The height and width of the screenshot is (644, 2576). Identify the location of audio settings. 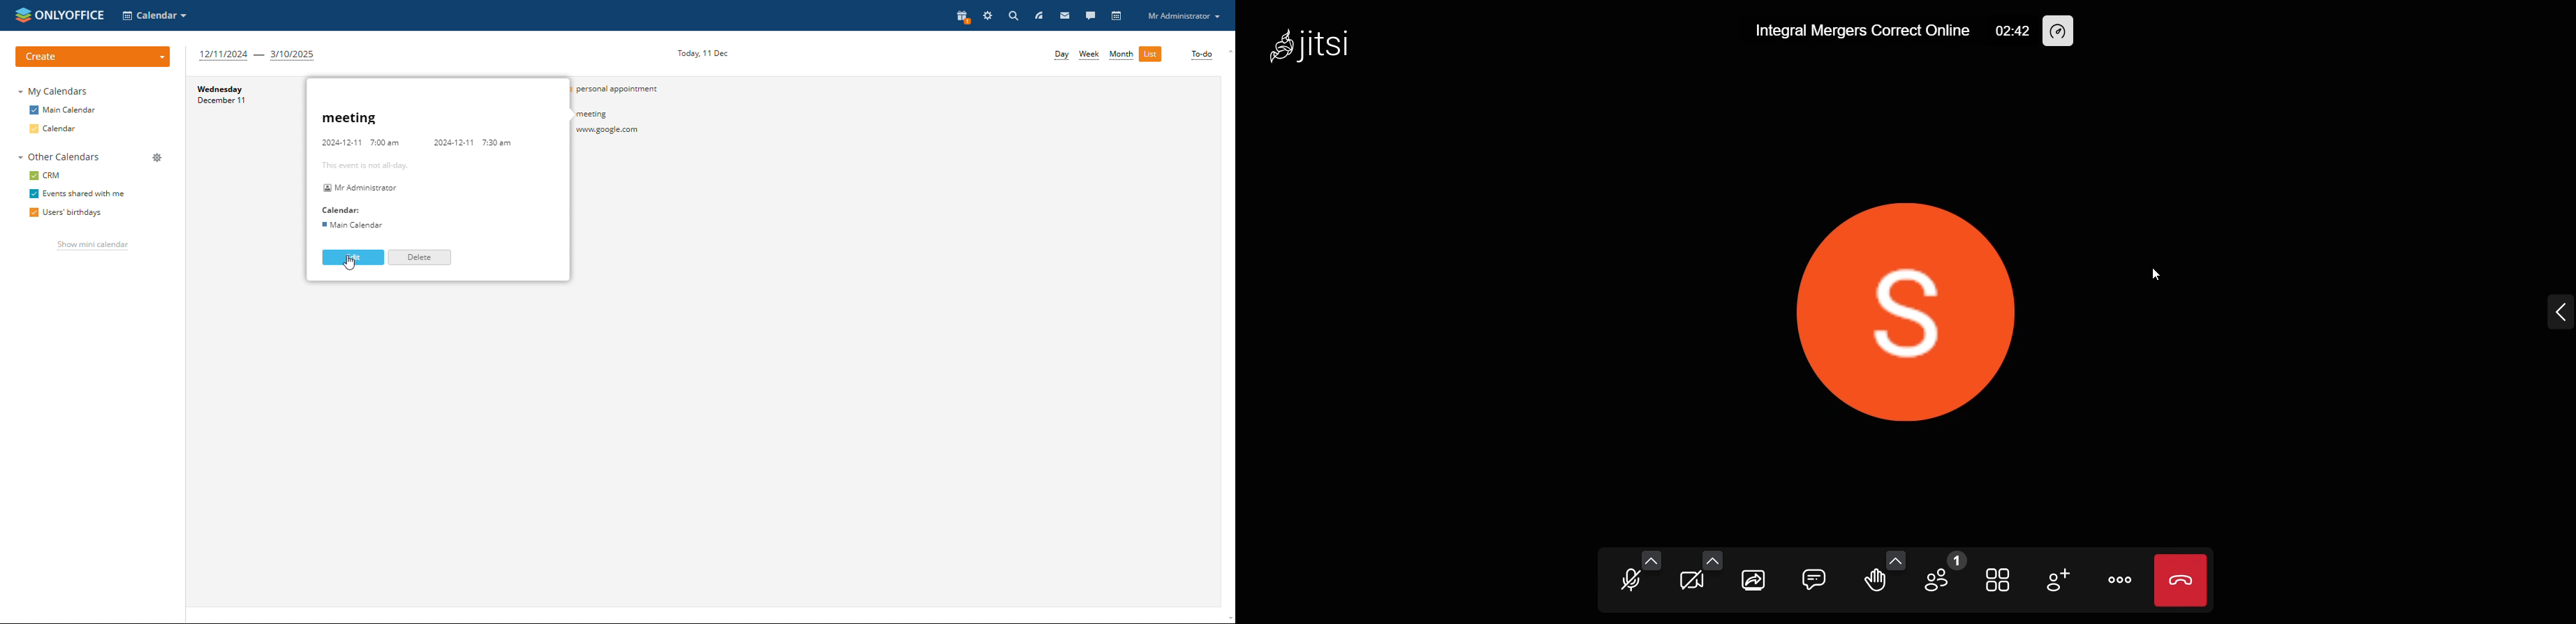
(1654, 558).